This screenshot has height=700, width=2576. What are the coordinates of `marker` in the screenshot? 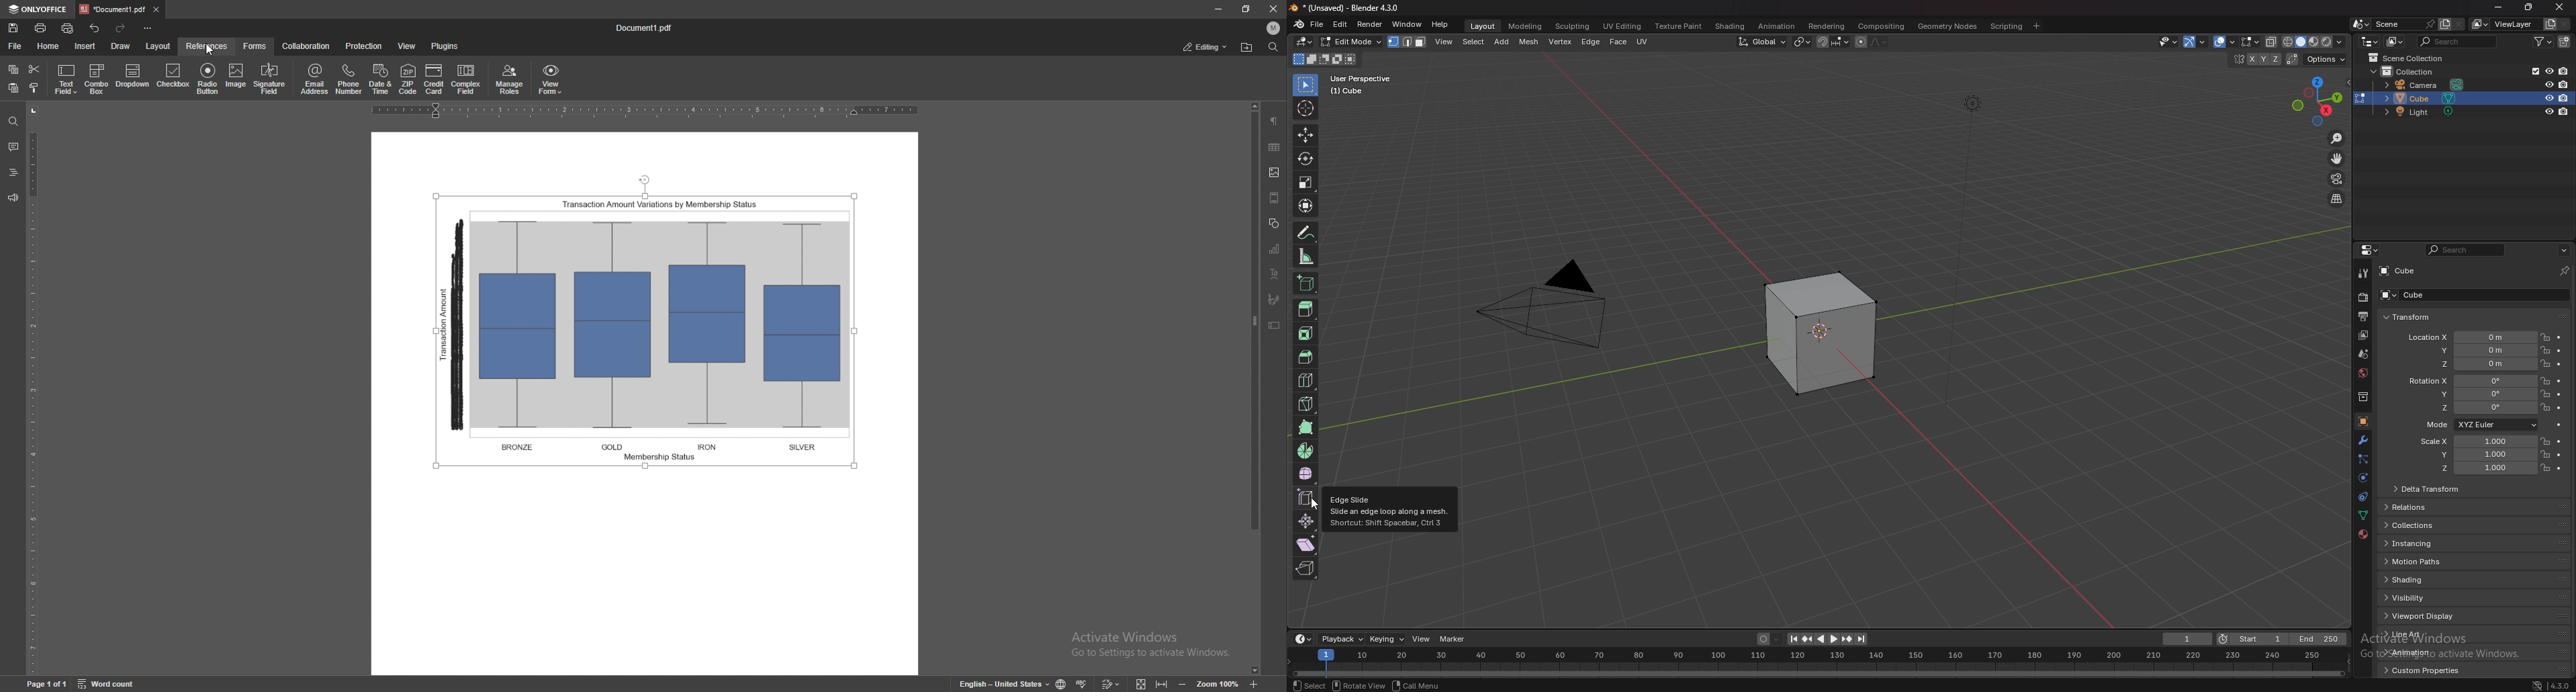 It's located at (1453, 639).